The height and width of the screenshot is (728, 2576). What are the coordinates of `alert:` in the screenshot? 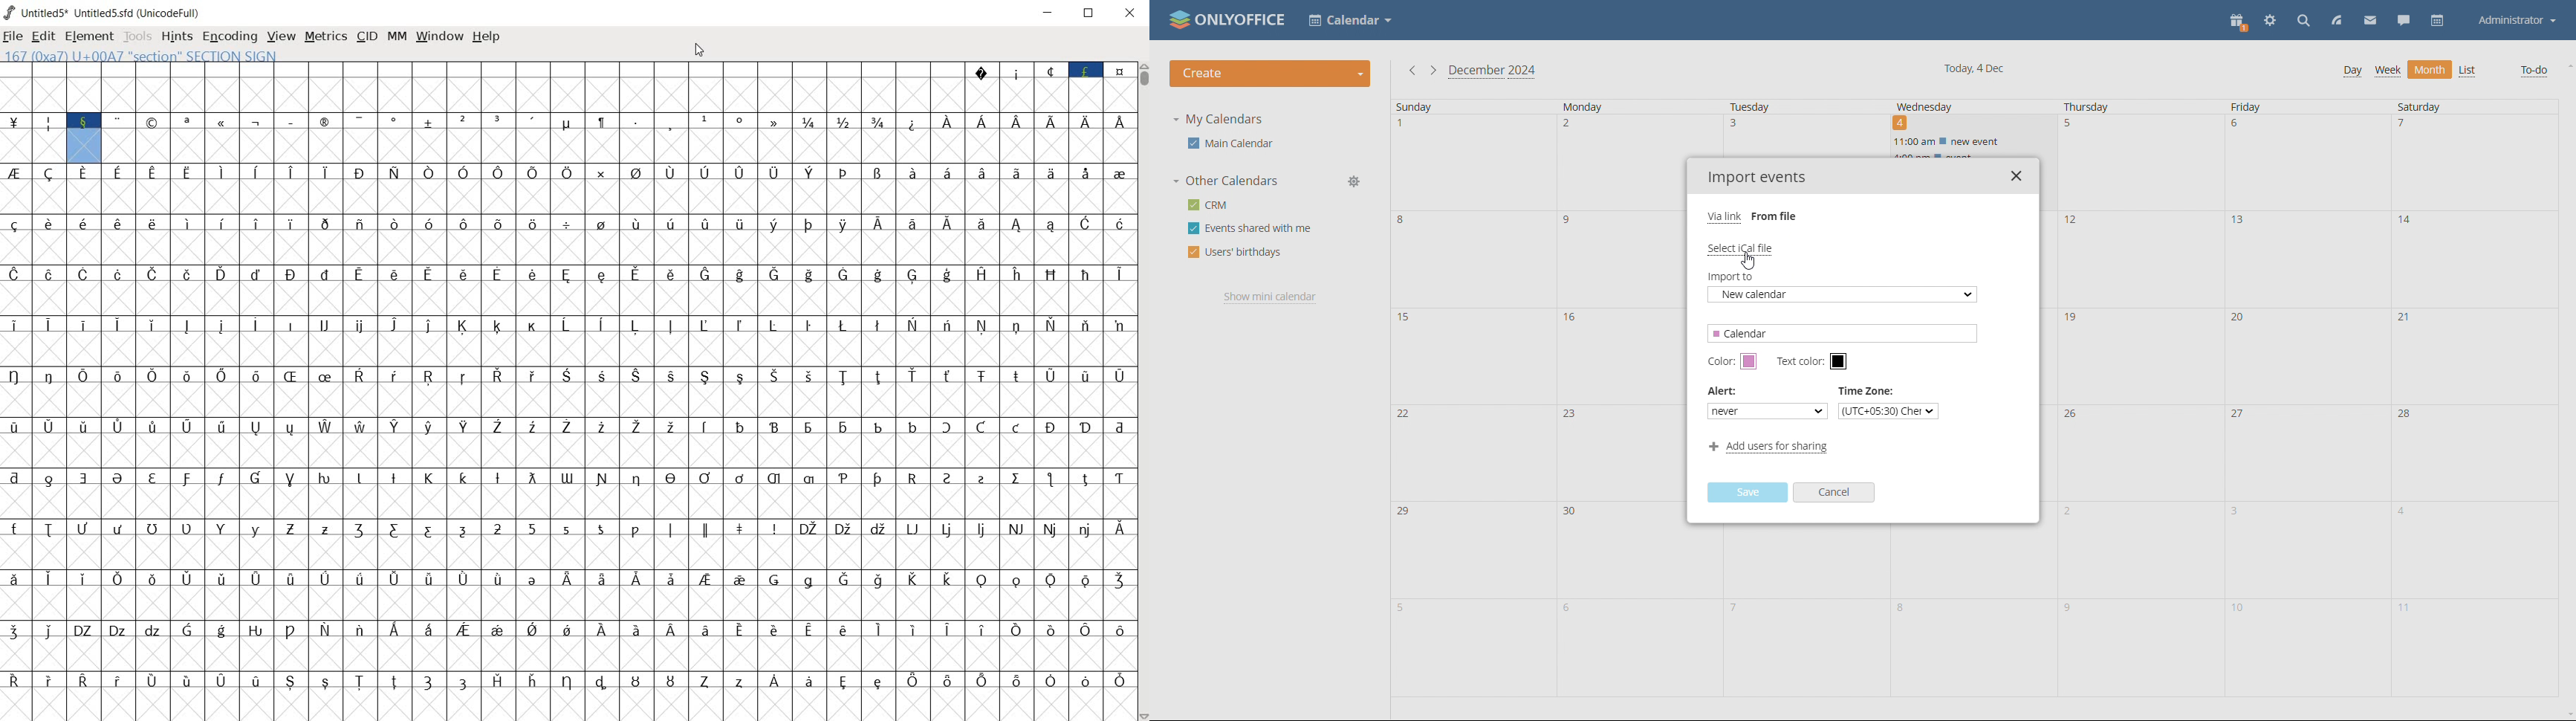 It's located at (1725, 390).